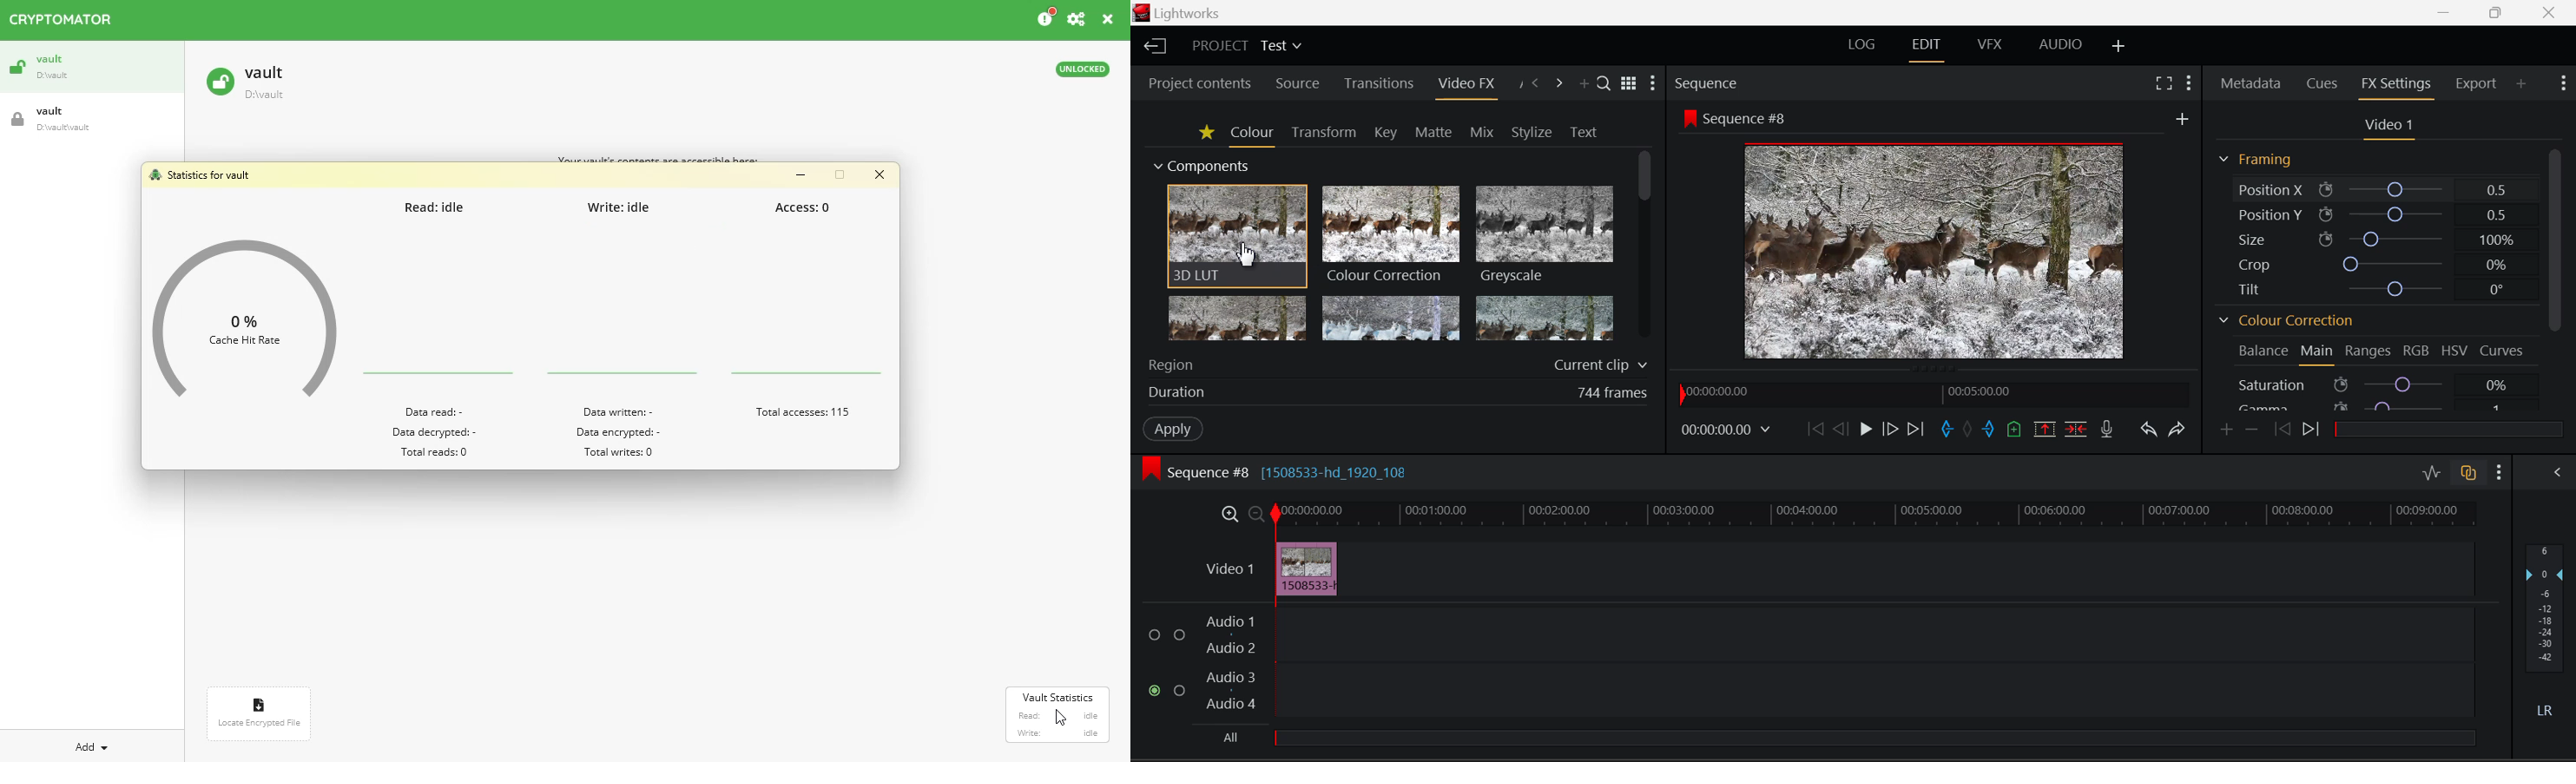 This screenshot has height=784, width=2576. I want to click on Full Screen, so click(2164, 82).